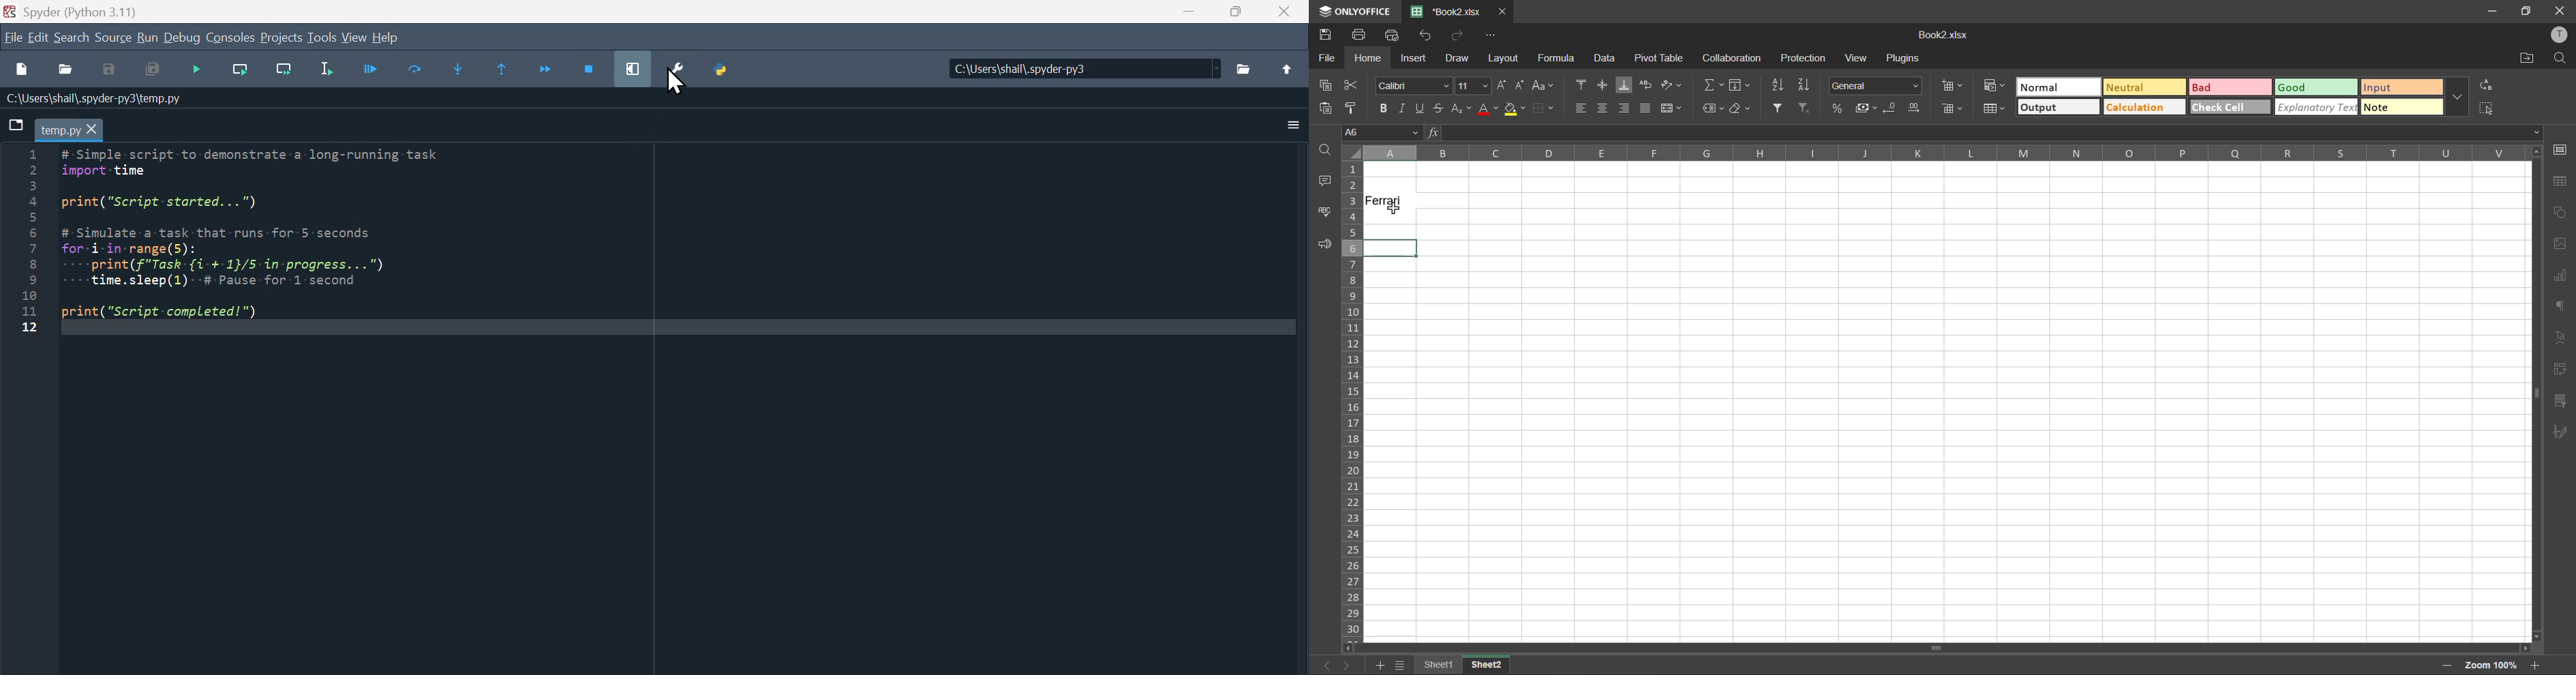  I want to click on run current line, so click(240, 72).